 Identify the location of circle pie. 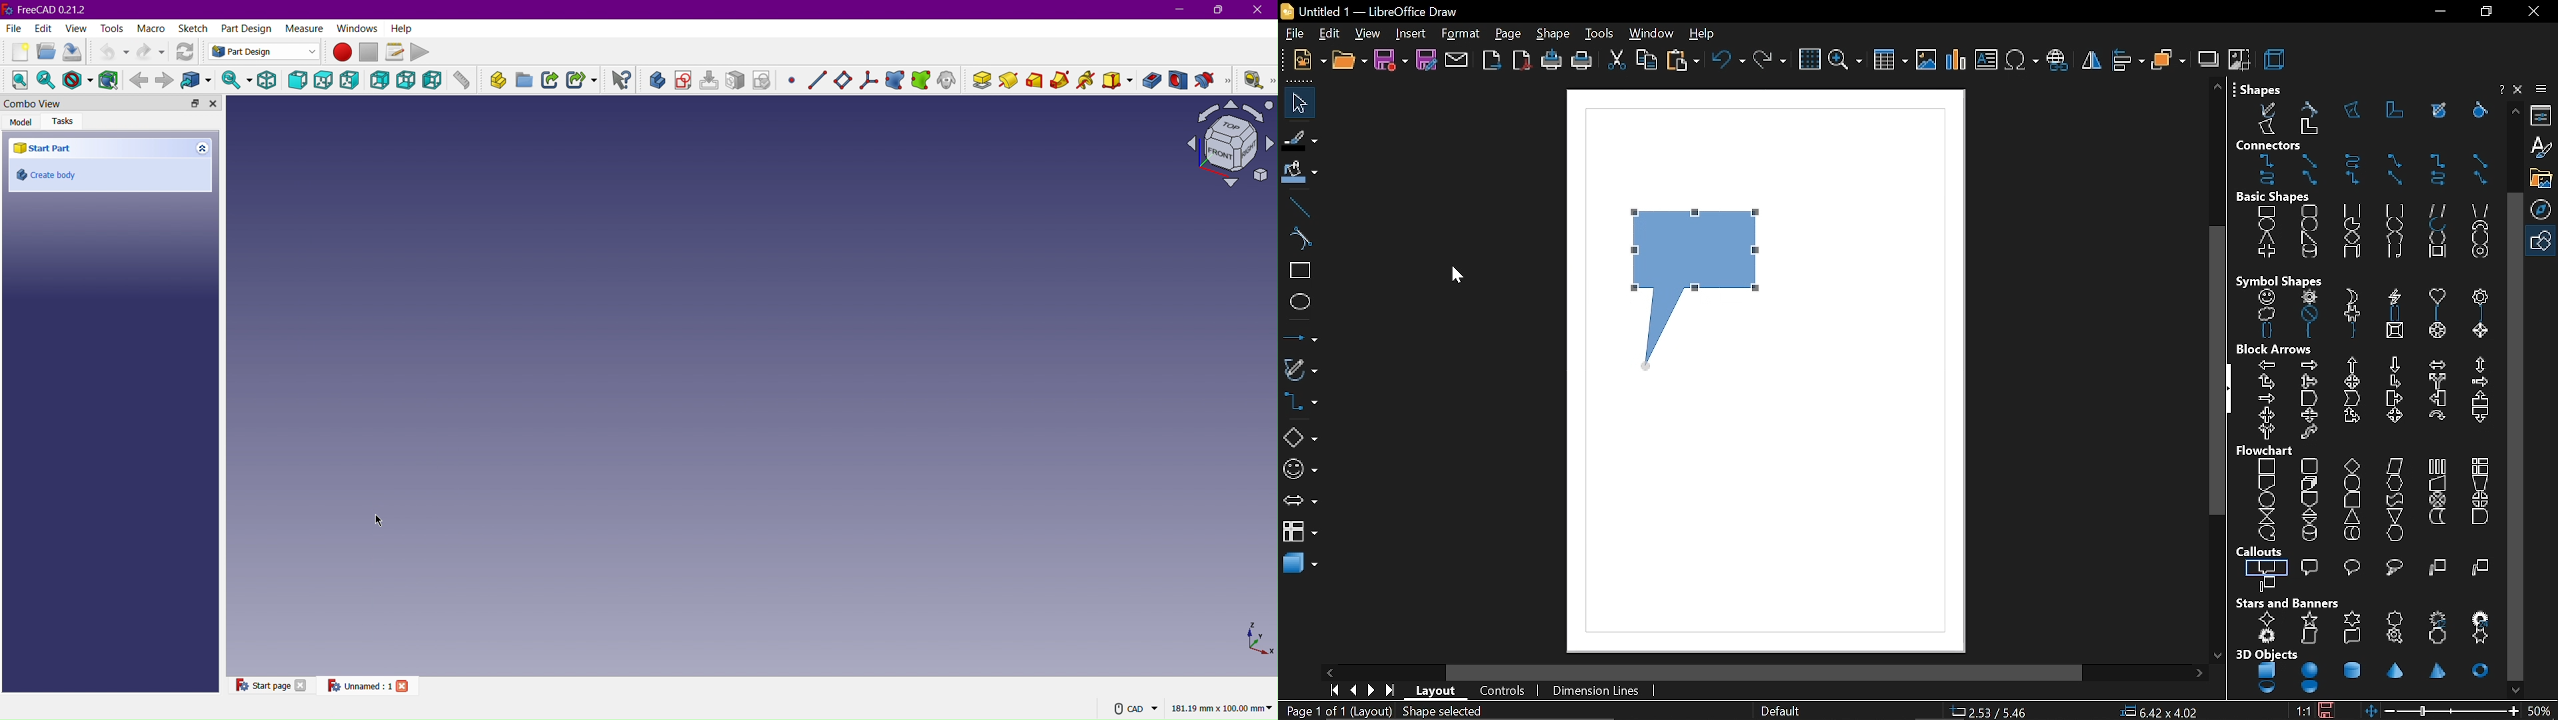
(2352, 224).